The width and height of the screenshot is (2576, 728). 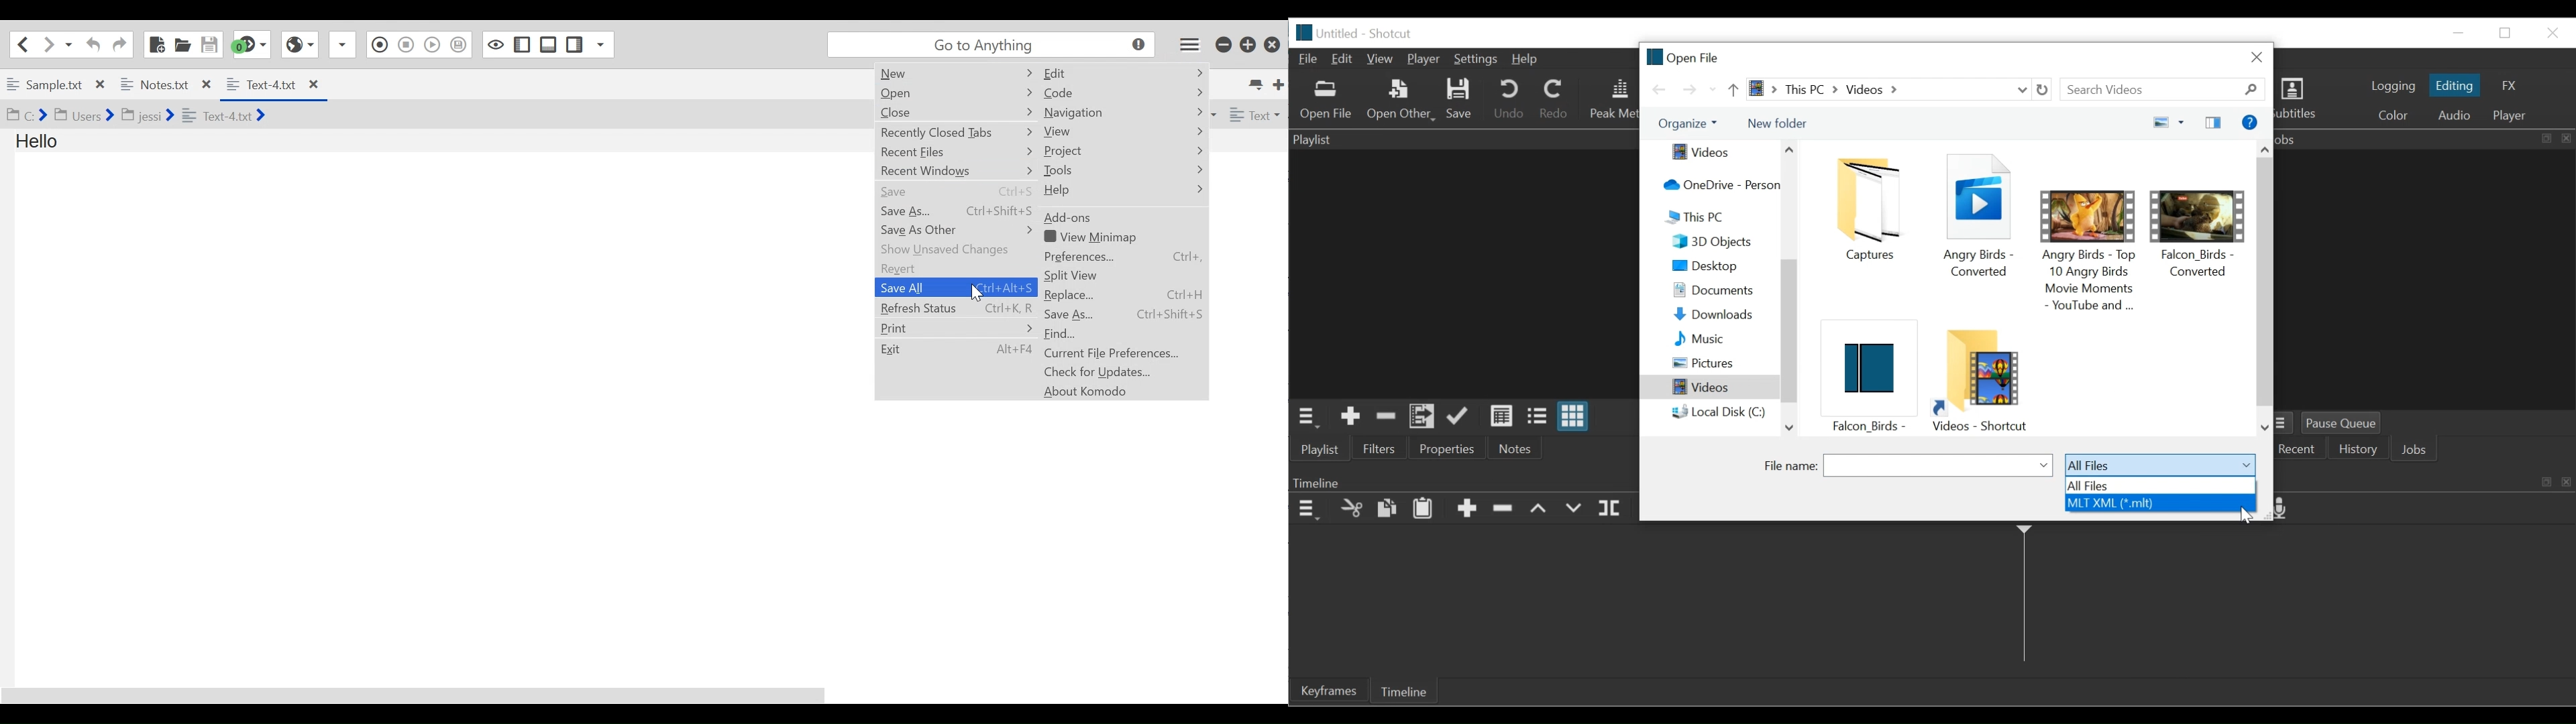 What do you see at coordinates (2160, 503) in the screenshot?
I see `MLT XML (*.mlt)` at bounding box center [2160, 503].